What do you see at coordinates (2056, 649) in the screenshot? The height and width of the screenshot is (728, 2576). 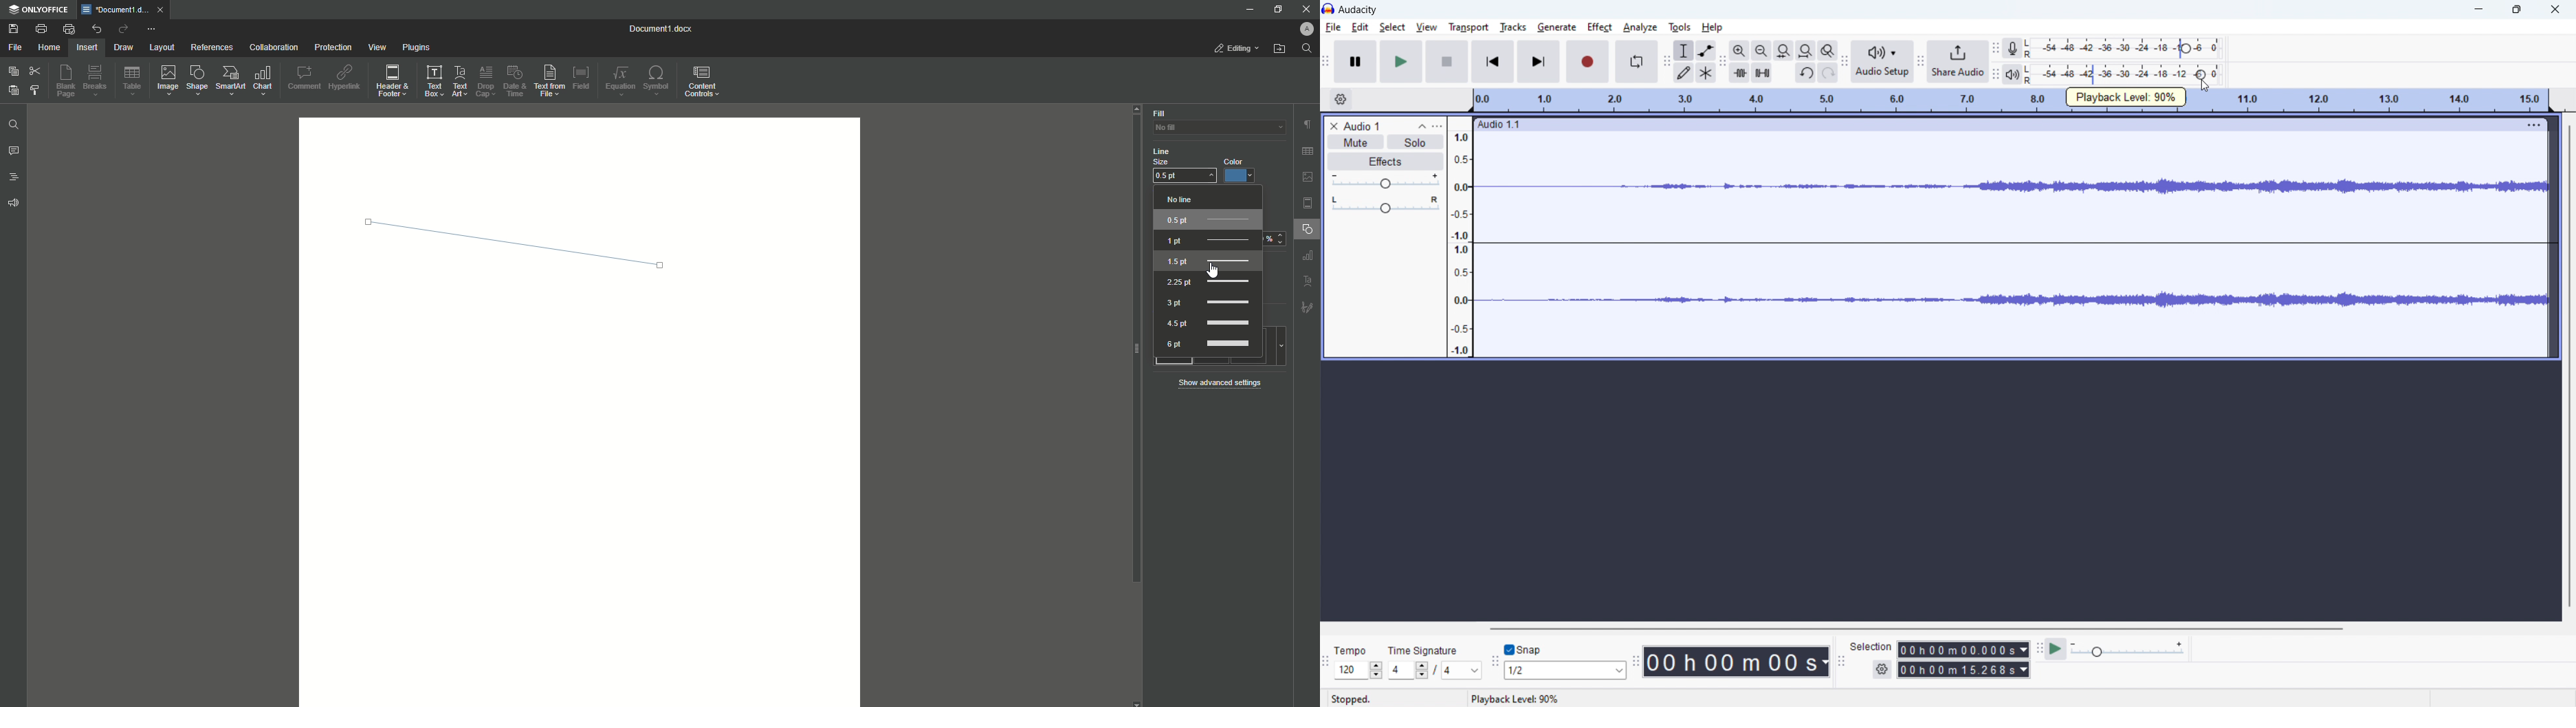 I see `play at speed` at bounding box center [2056, 649].